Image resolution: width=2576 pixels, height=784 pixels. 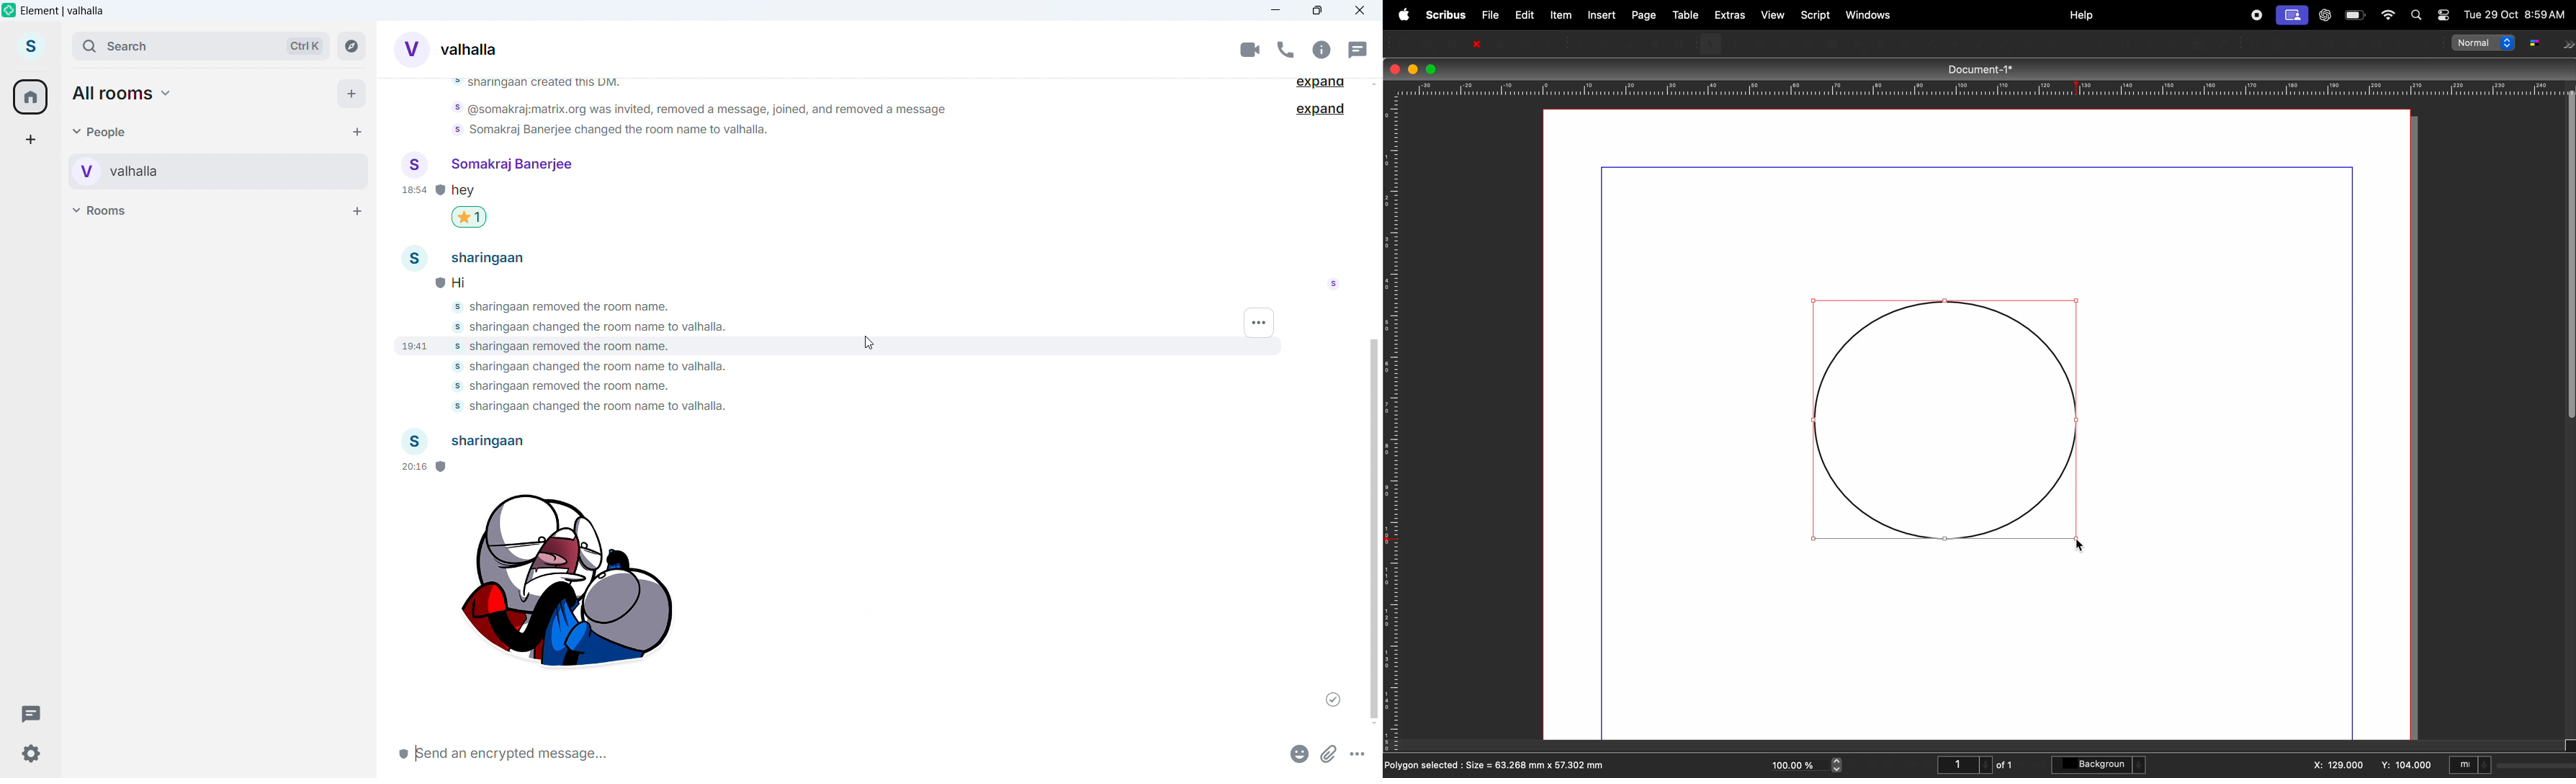 I want to click on Add , so click(x=352, y=94).